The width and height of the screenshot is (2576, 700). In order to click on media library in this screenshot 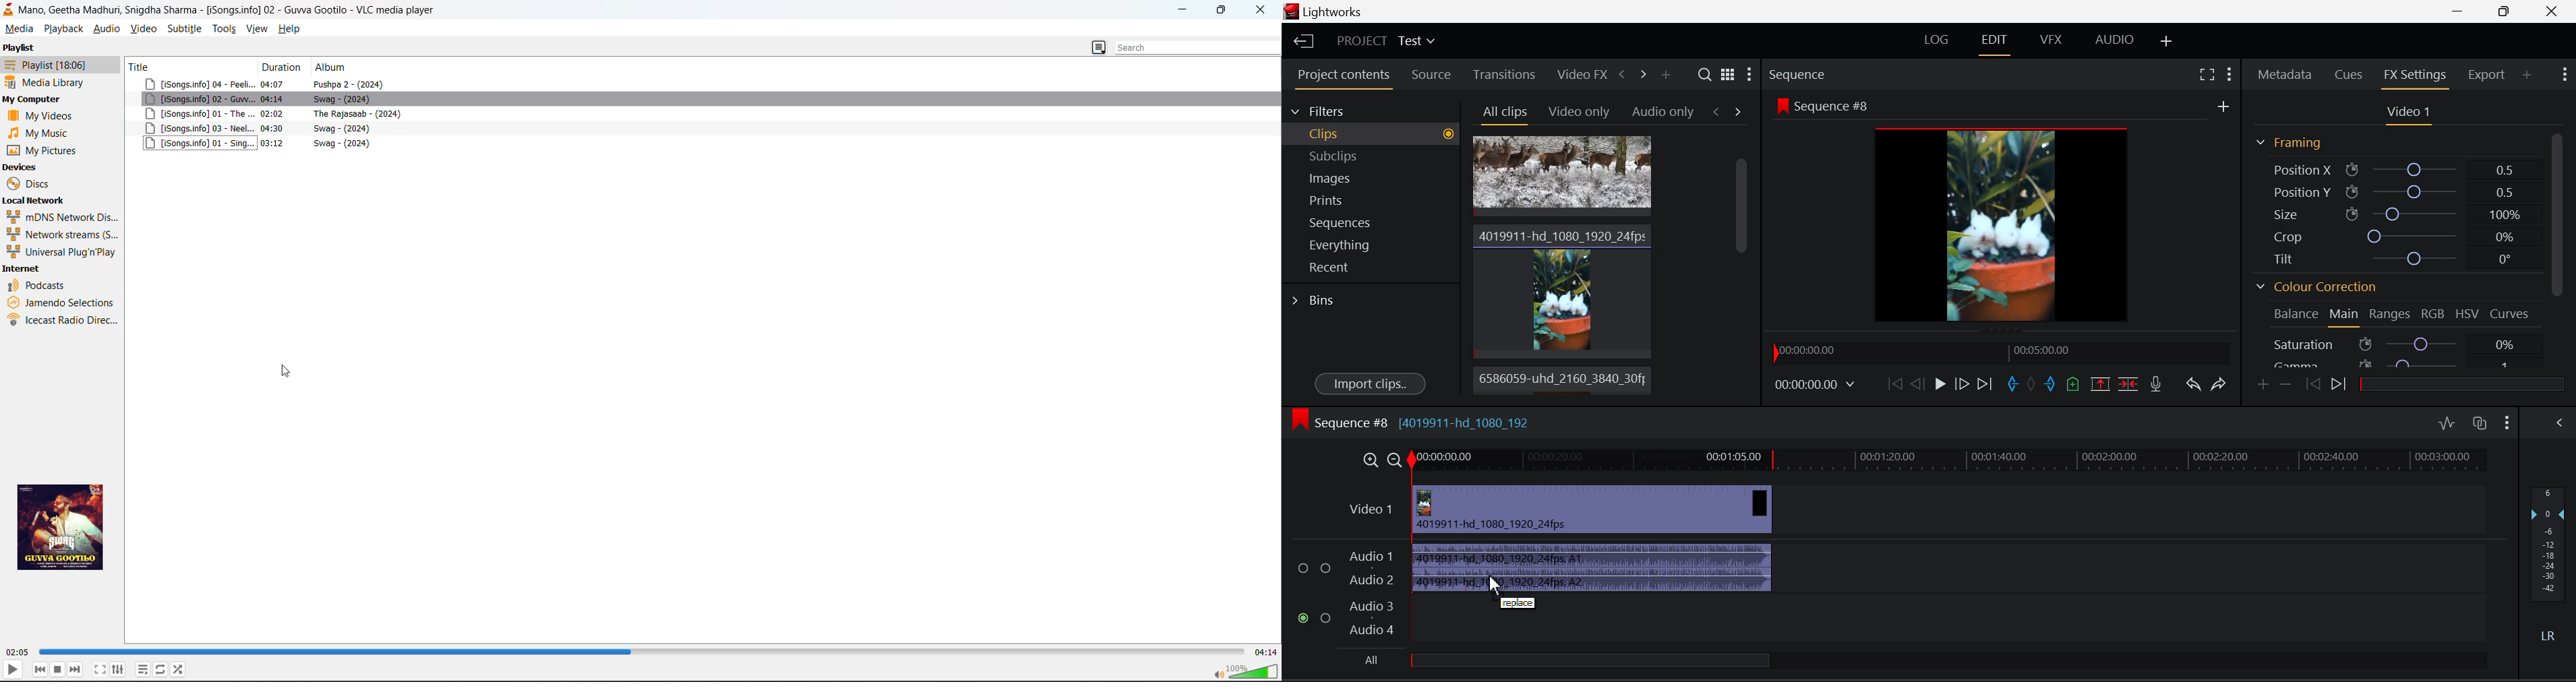, I will do `click(49, 82)`.